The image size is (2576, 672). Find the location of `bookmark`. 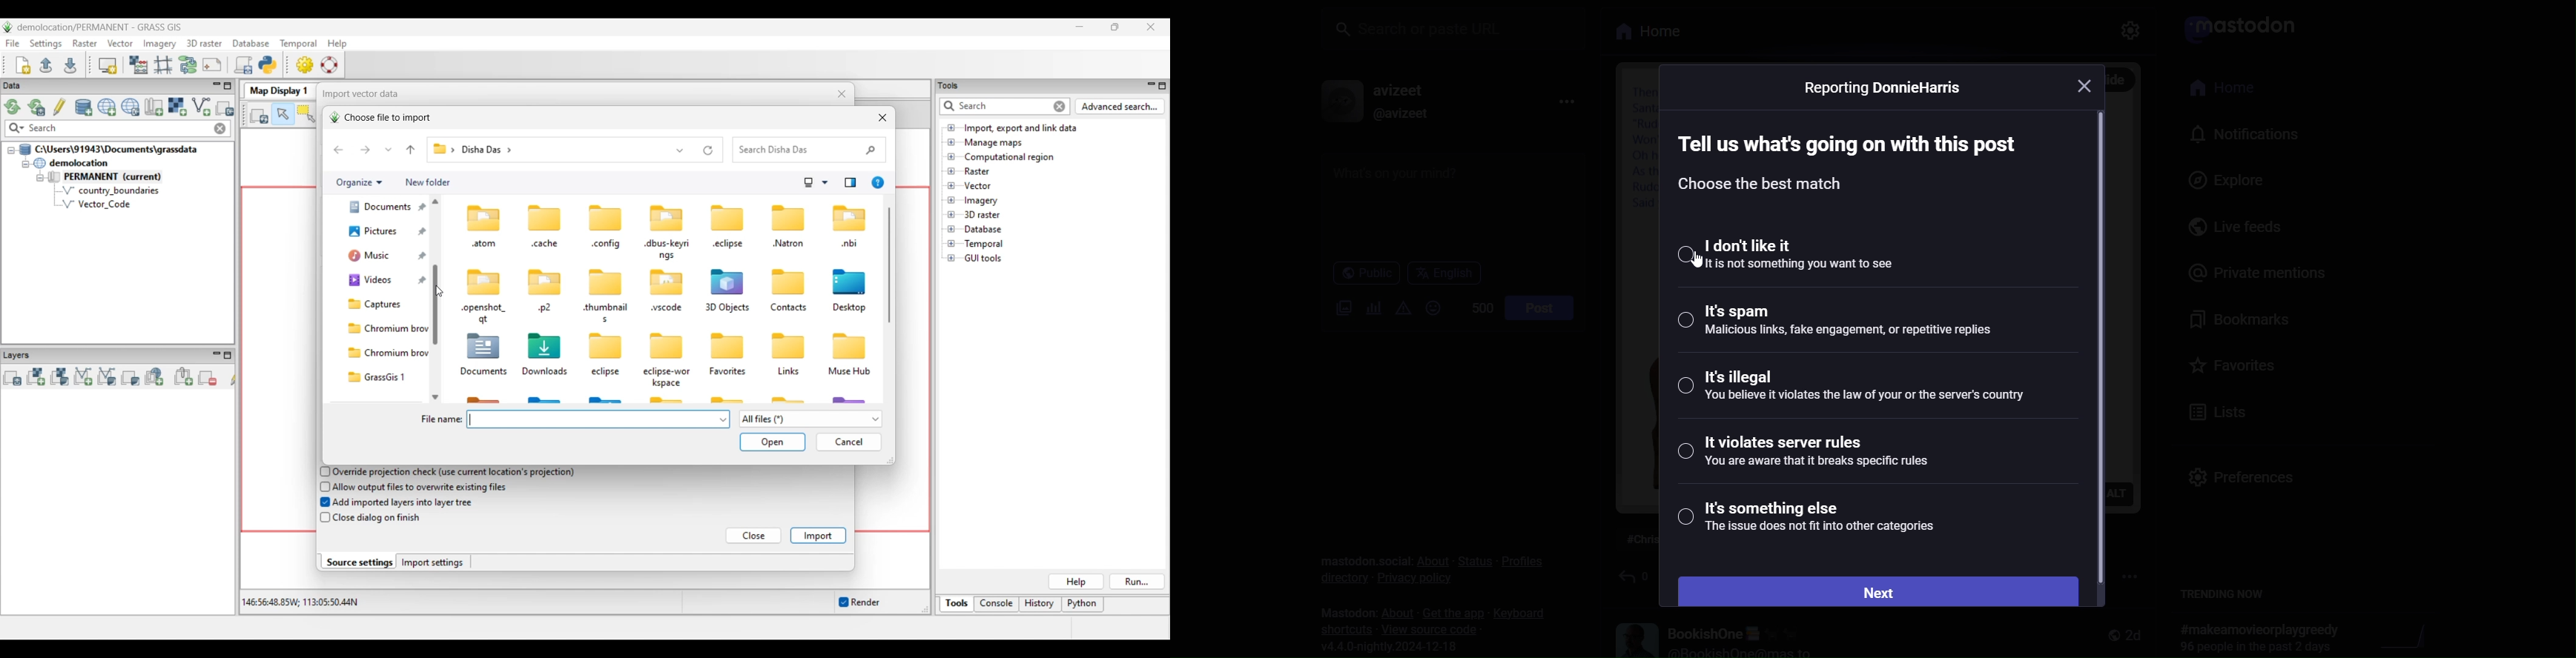

bookmark is located at coordinates (2234, 319).